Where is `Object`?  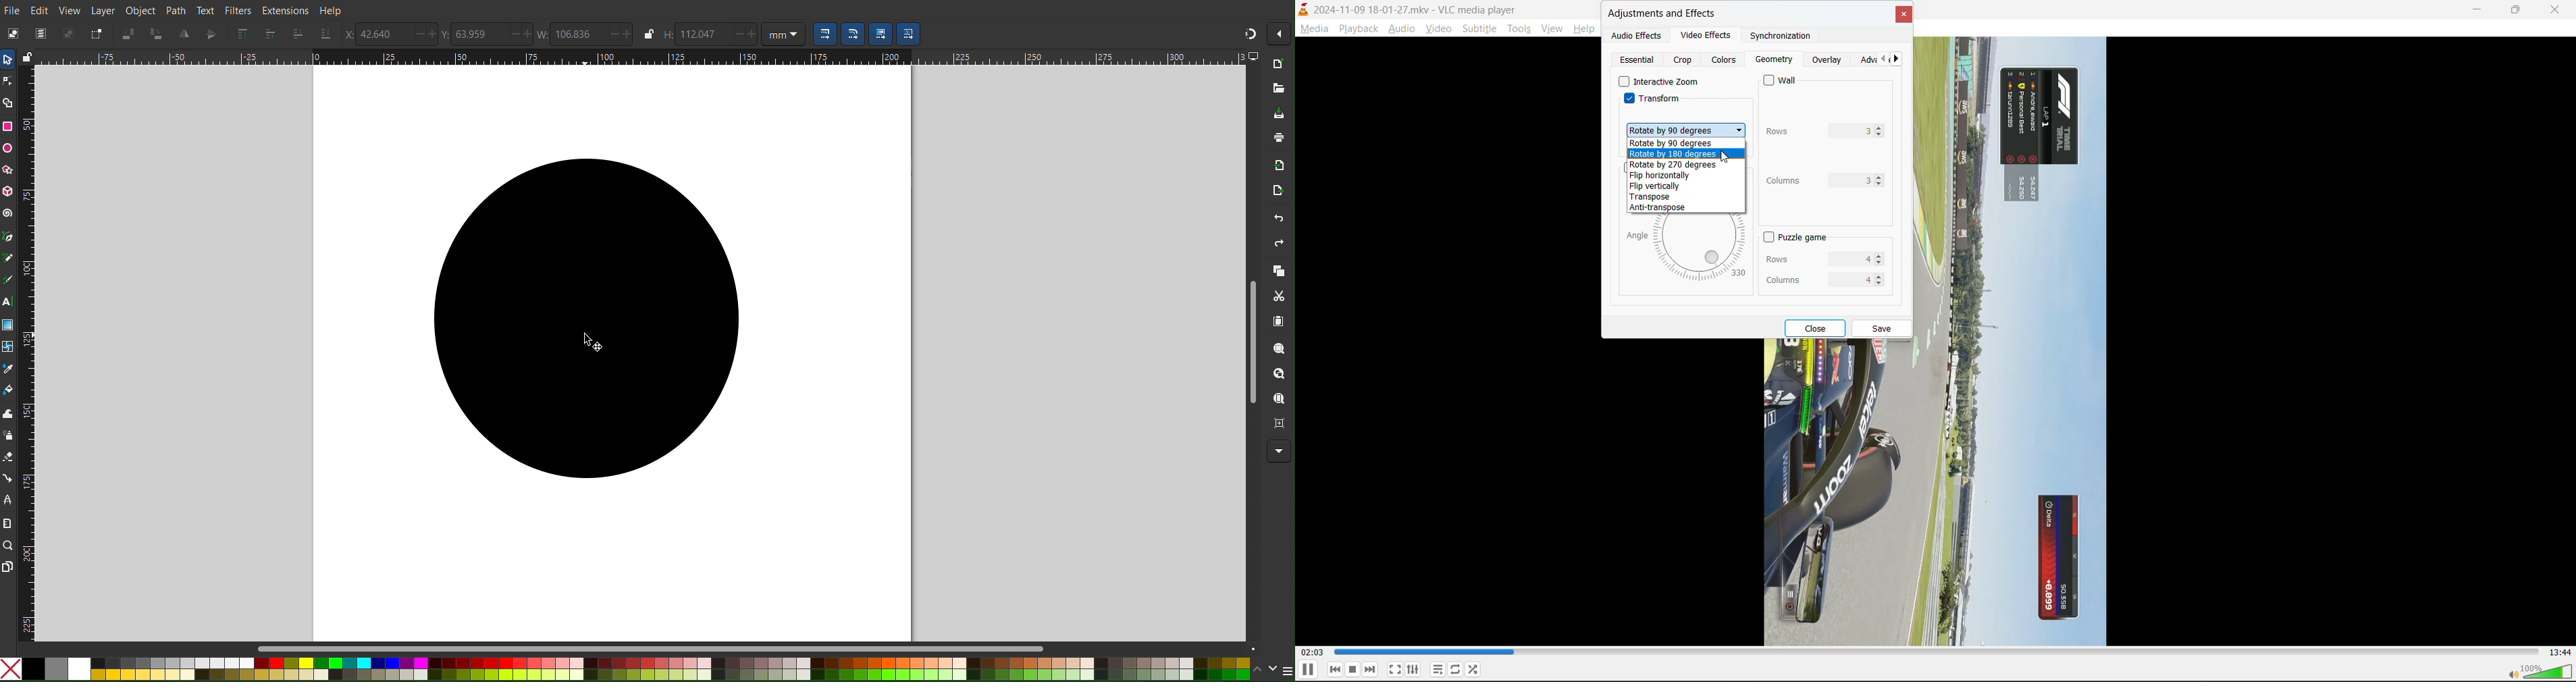 Object is located at coordinates (140, 9).